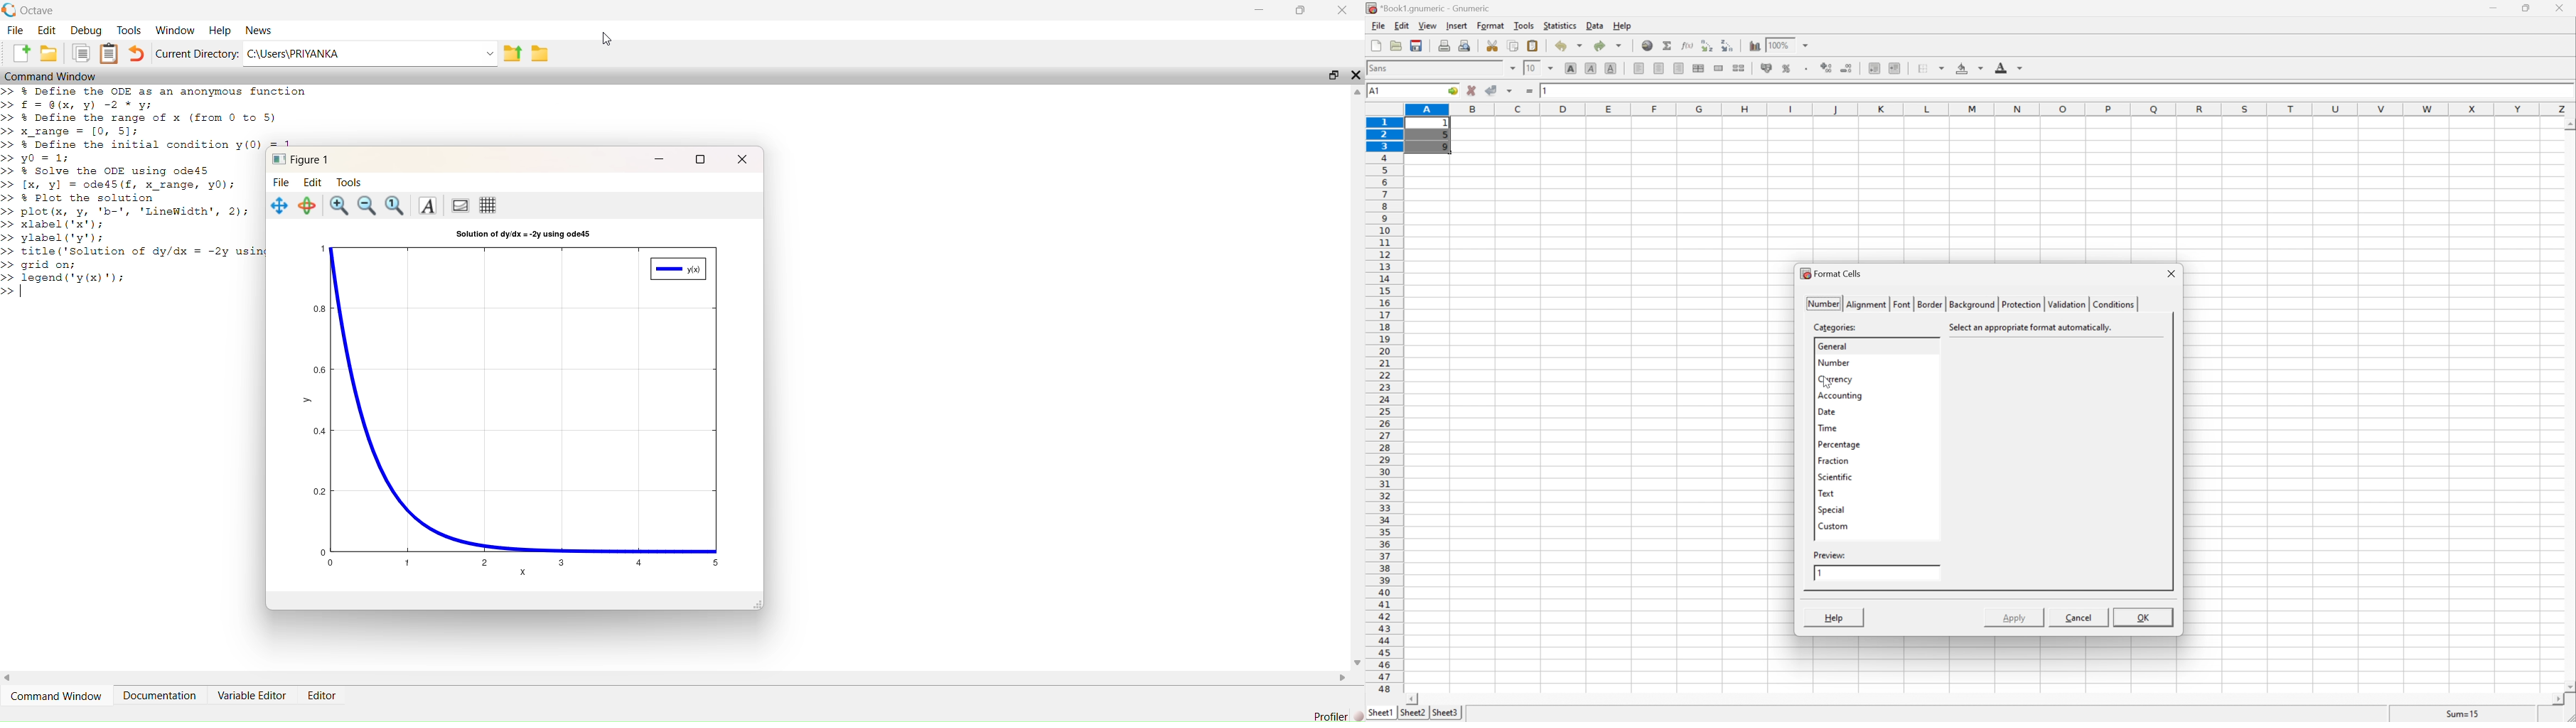 This screenshot has width=2576, height=728. Describe the element at coordinates (1846, 68) in the screenshot. I see `decrease number of decimals displayed` at that location.